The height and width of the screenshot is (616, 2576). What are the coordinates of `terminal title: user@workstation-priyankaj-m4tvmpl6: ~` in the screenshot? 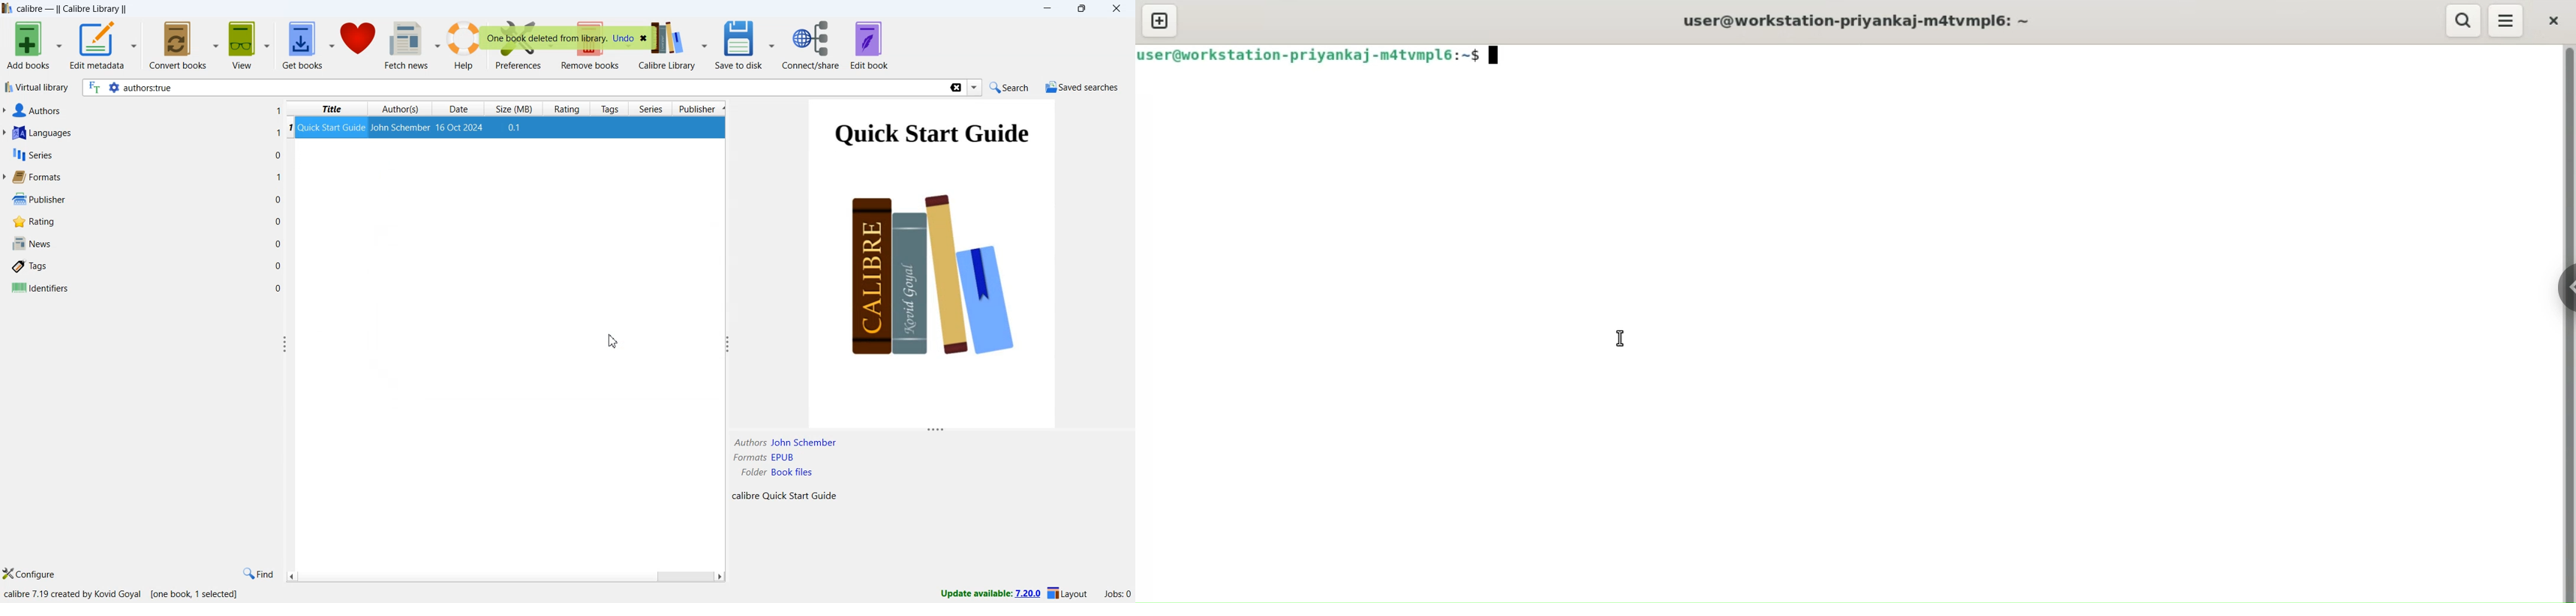 It's located at (1860, 22).